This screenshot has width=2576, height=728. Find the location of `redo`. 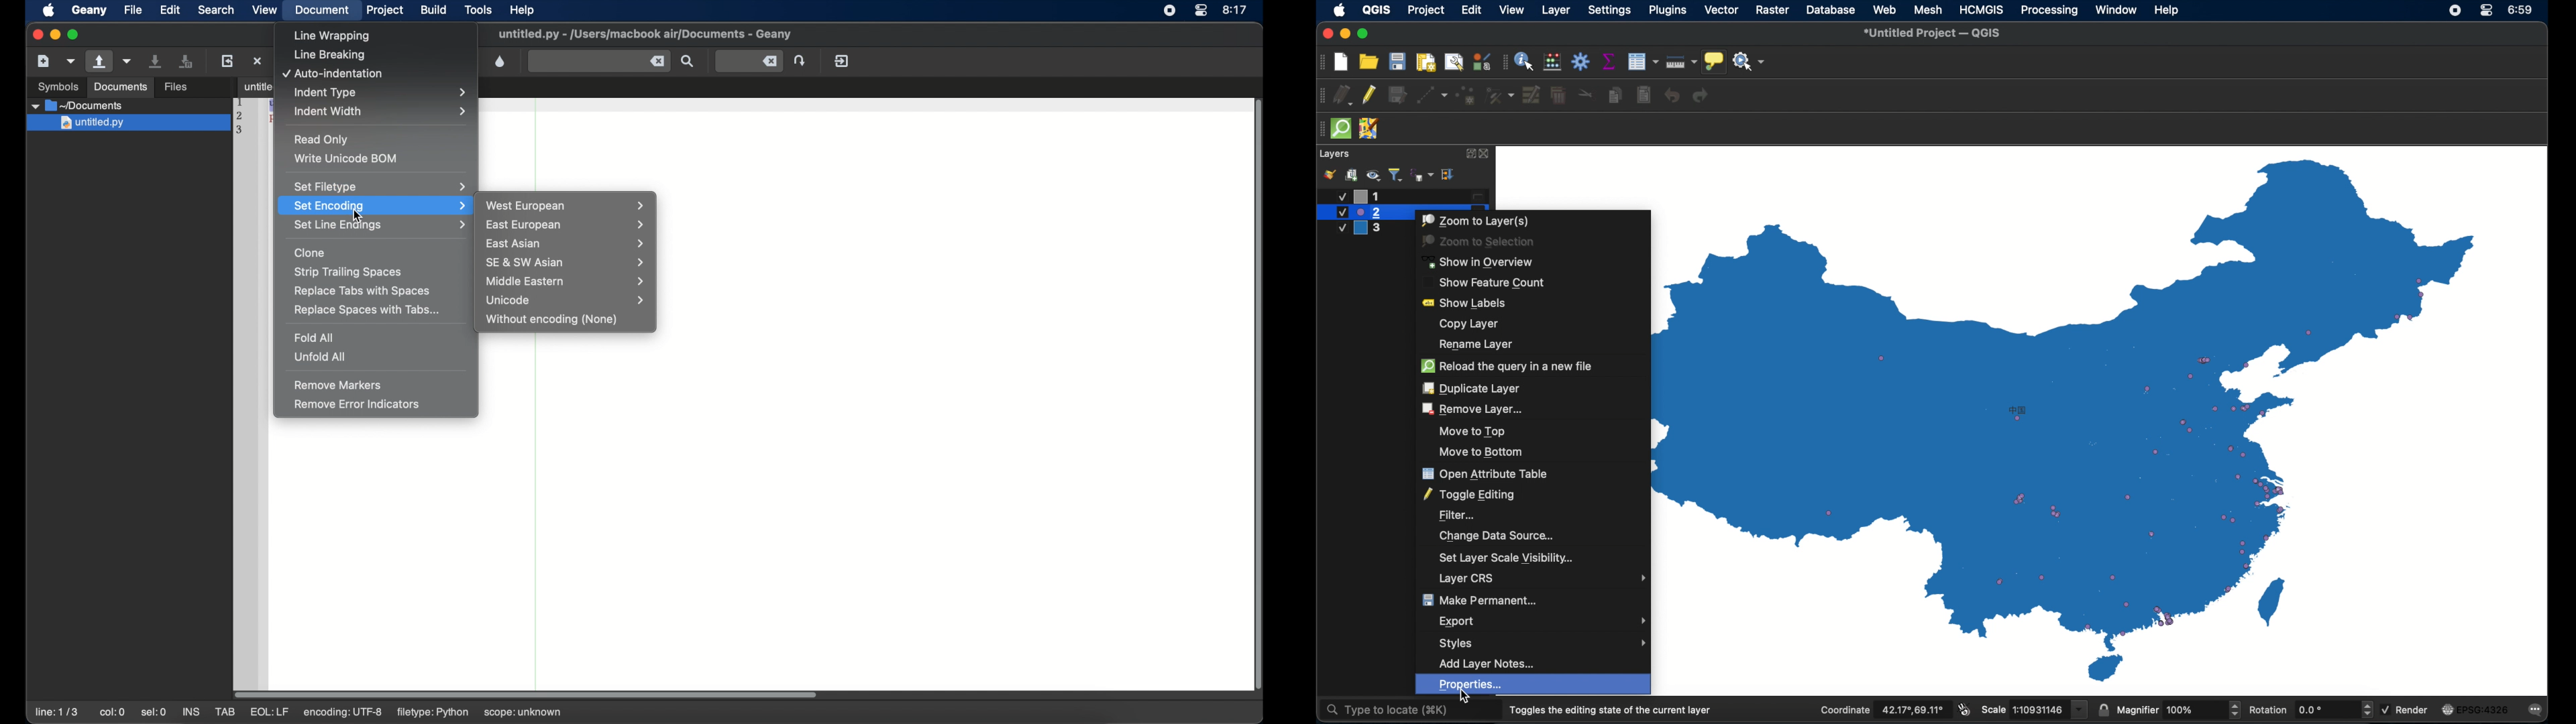

redo is located at coordinates (1703, 96).